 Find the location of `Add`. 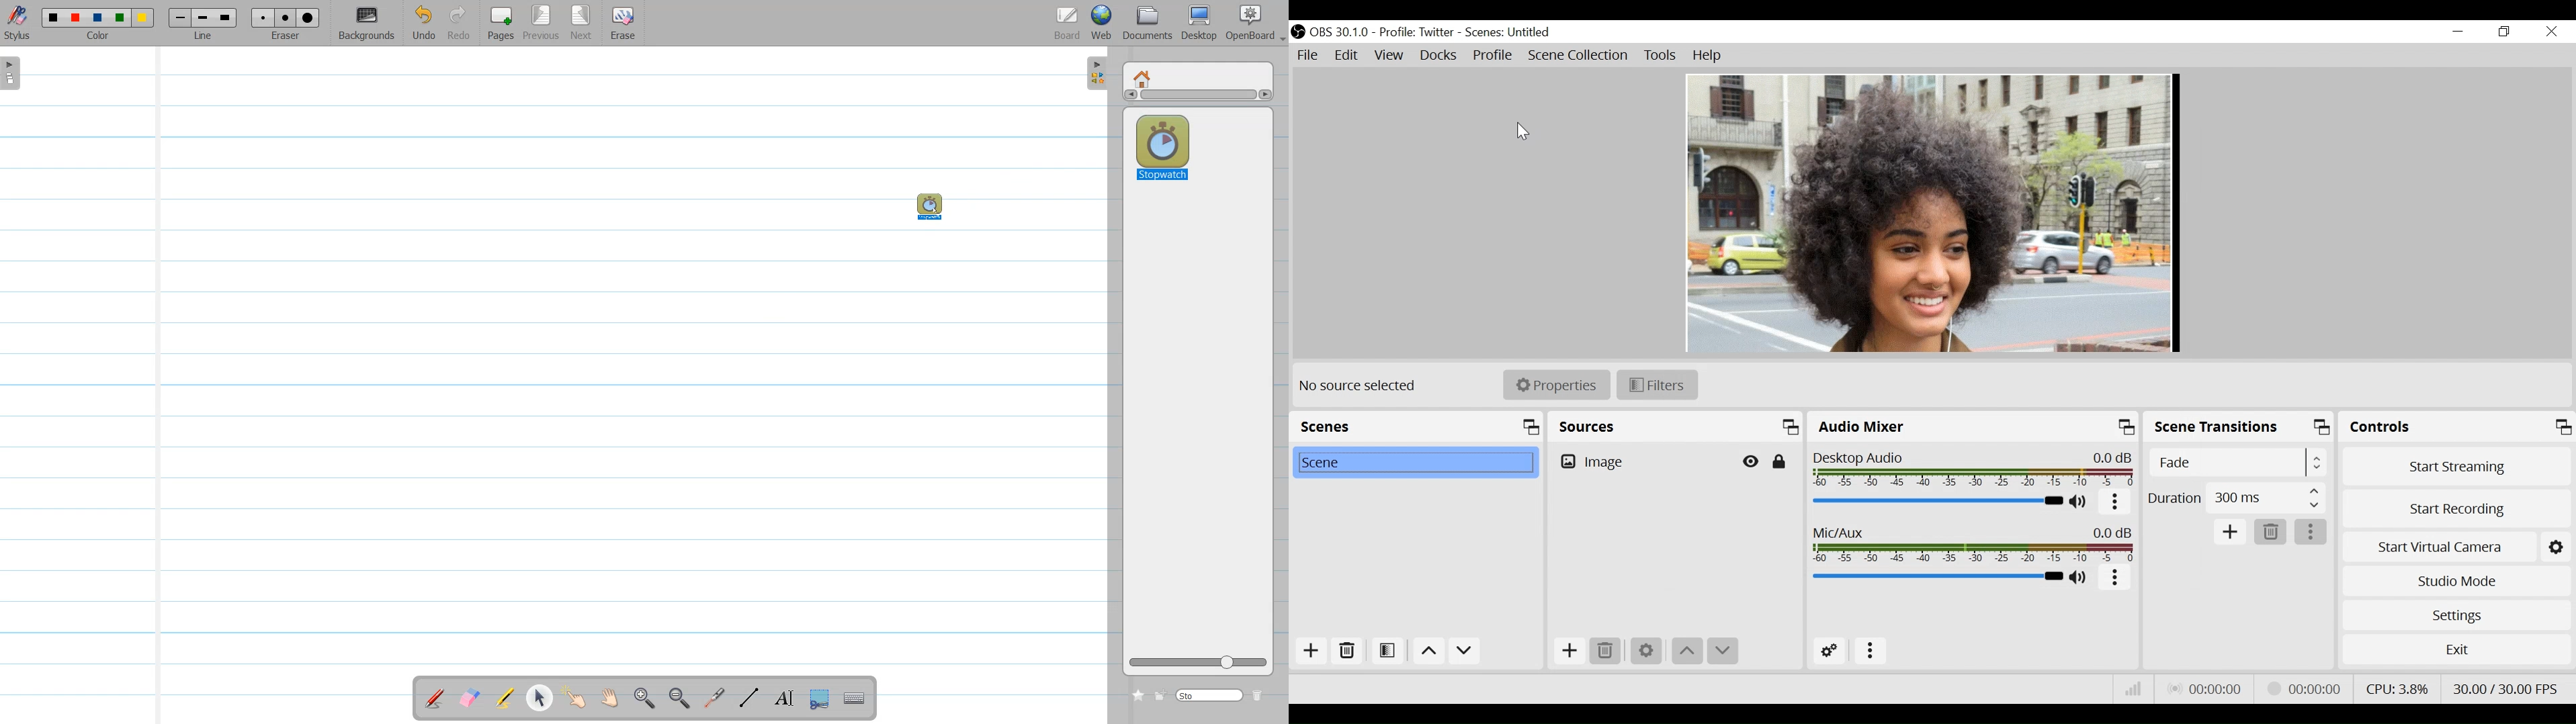

Add is located at coordinates (1307, 652).